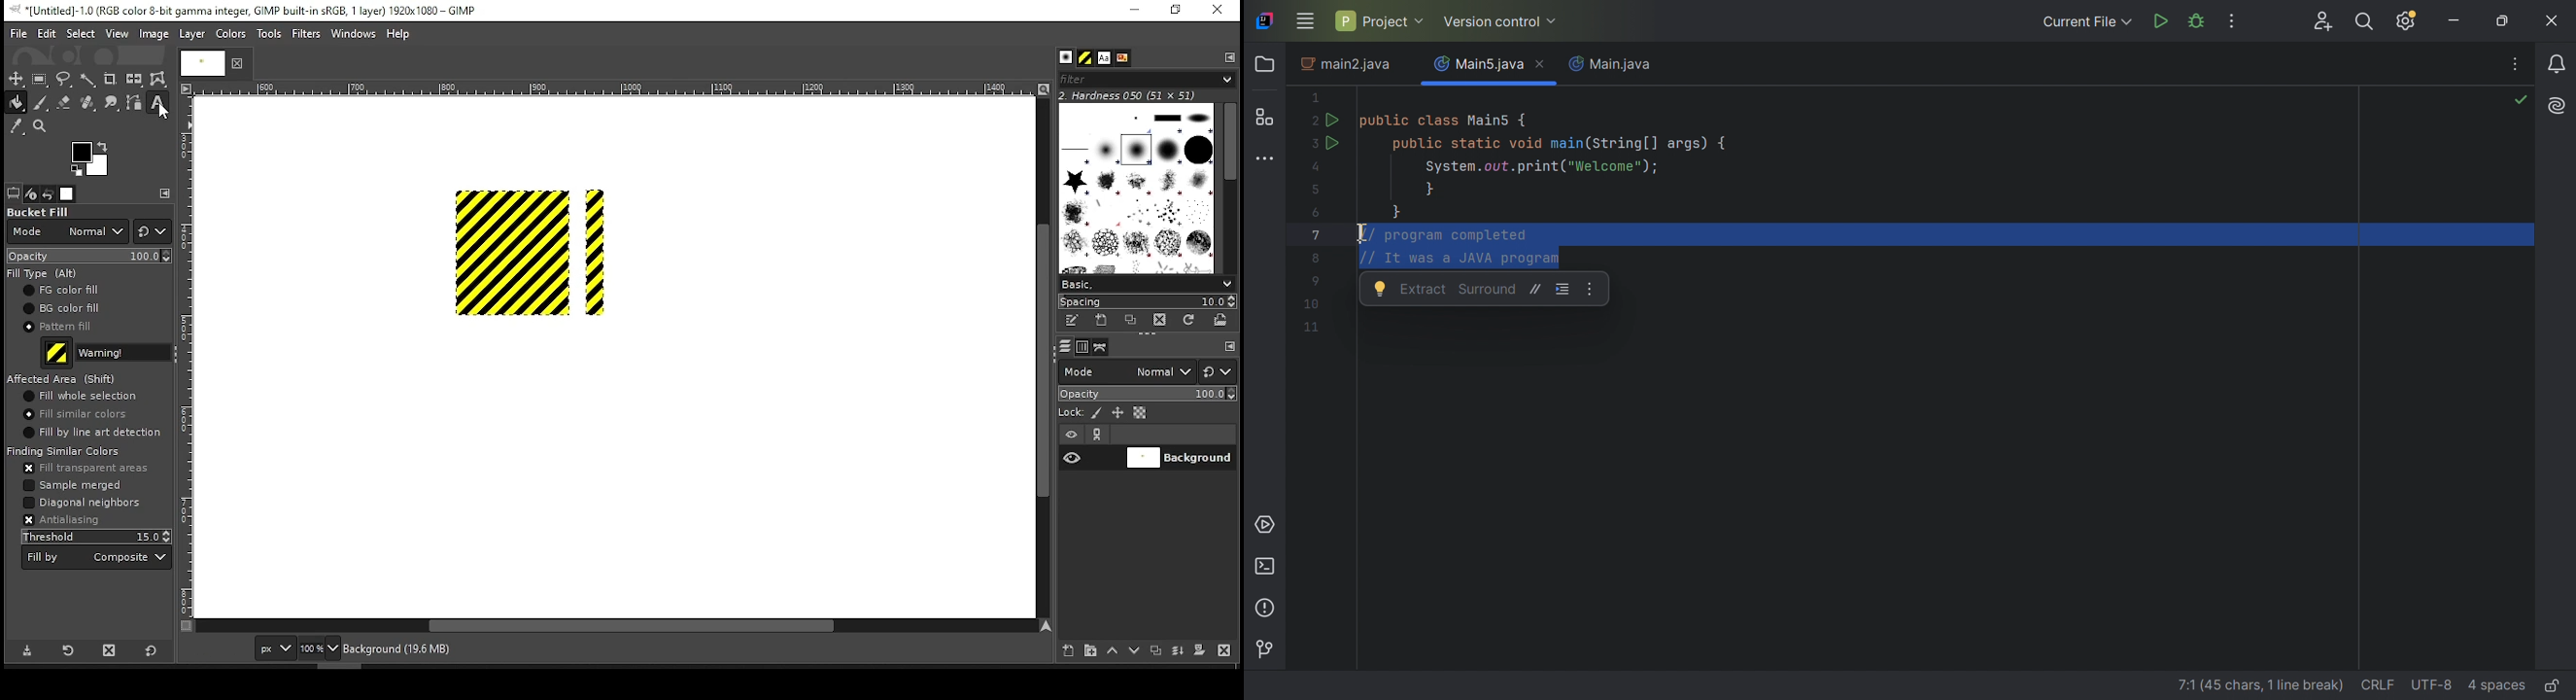 This screenshot has width=2576, height=700. What do you see at coordinates (2559, 107) in the screenshot?
I see `AI Assistant` at bounding box center [2559, 107].